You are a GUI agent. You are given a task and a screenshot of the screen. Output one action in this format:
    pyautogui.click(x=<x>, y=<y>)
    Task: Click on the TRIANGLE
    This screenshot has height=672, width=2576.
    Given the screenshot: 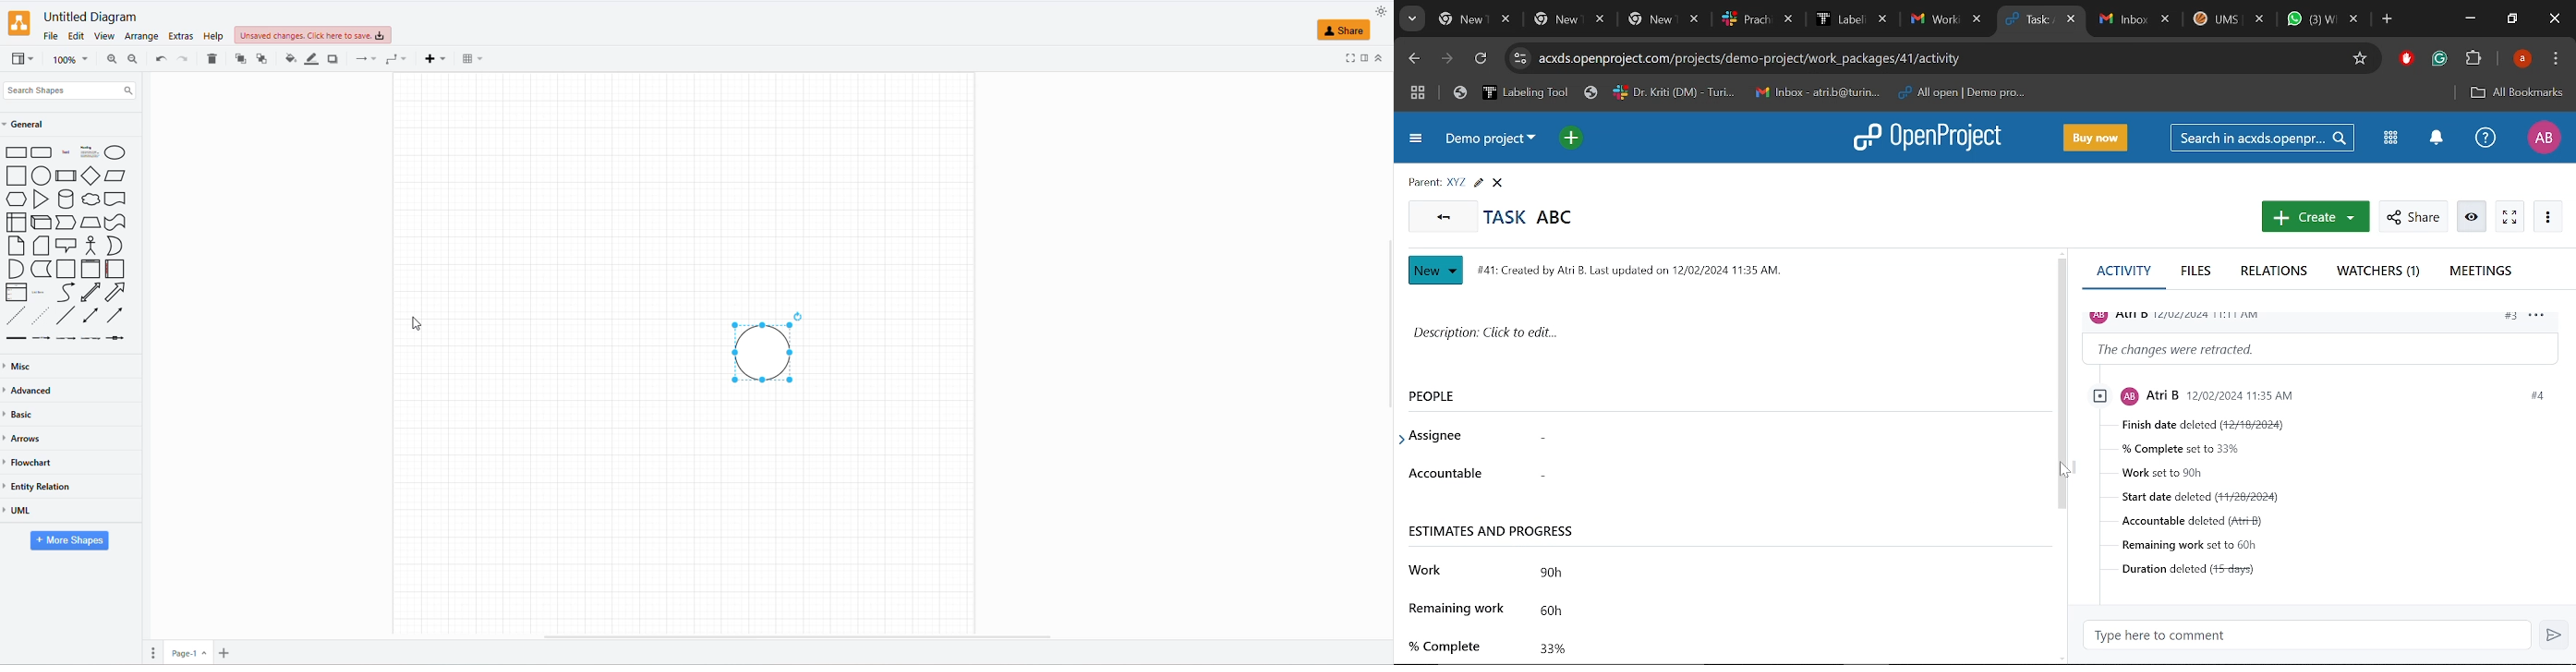 What is the action you would take?
    pyautogui.click(x=39, y=199)
    